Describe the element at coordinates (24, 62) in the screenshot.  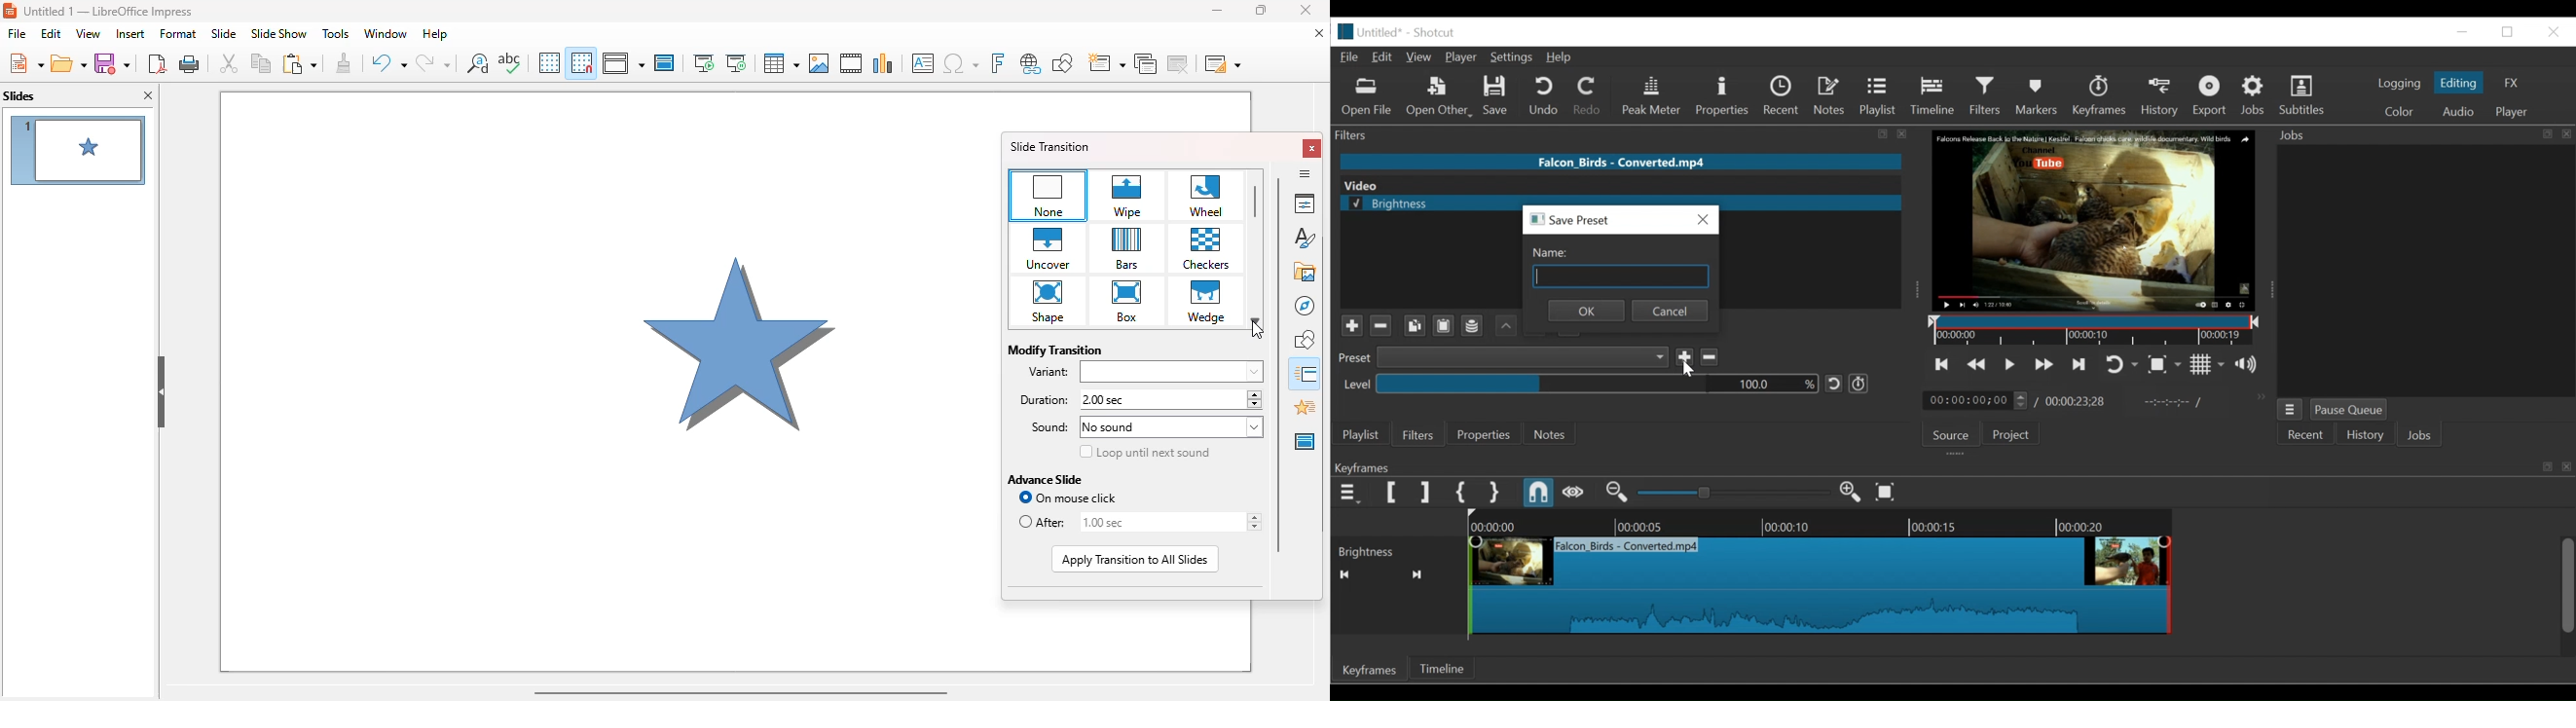
I see `new` at that location.